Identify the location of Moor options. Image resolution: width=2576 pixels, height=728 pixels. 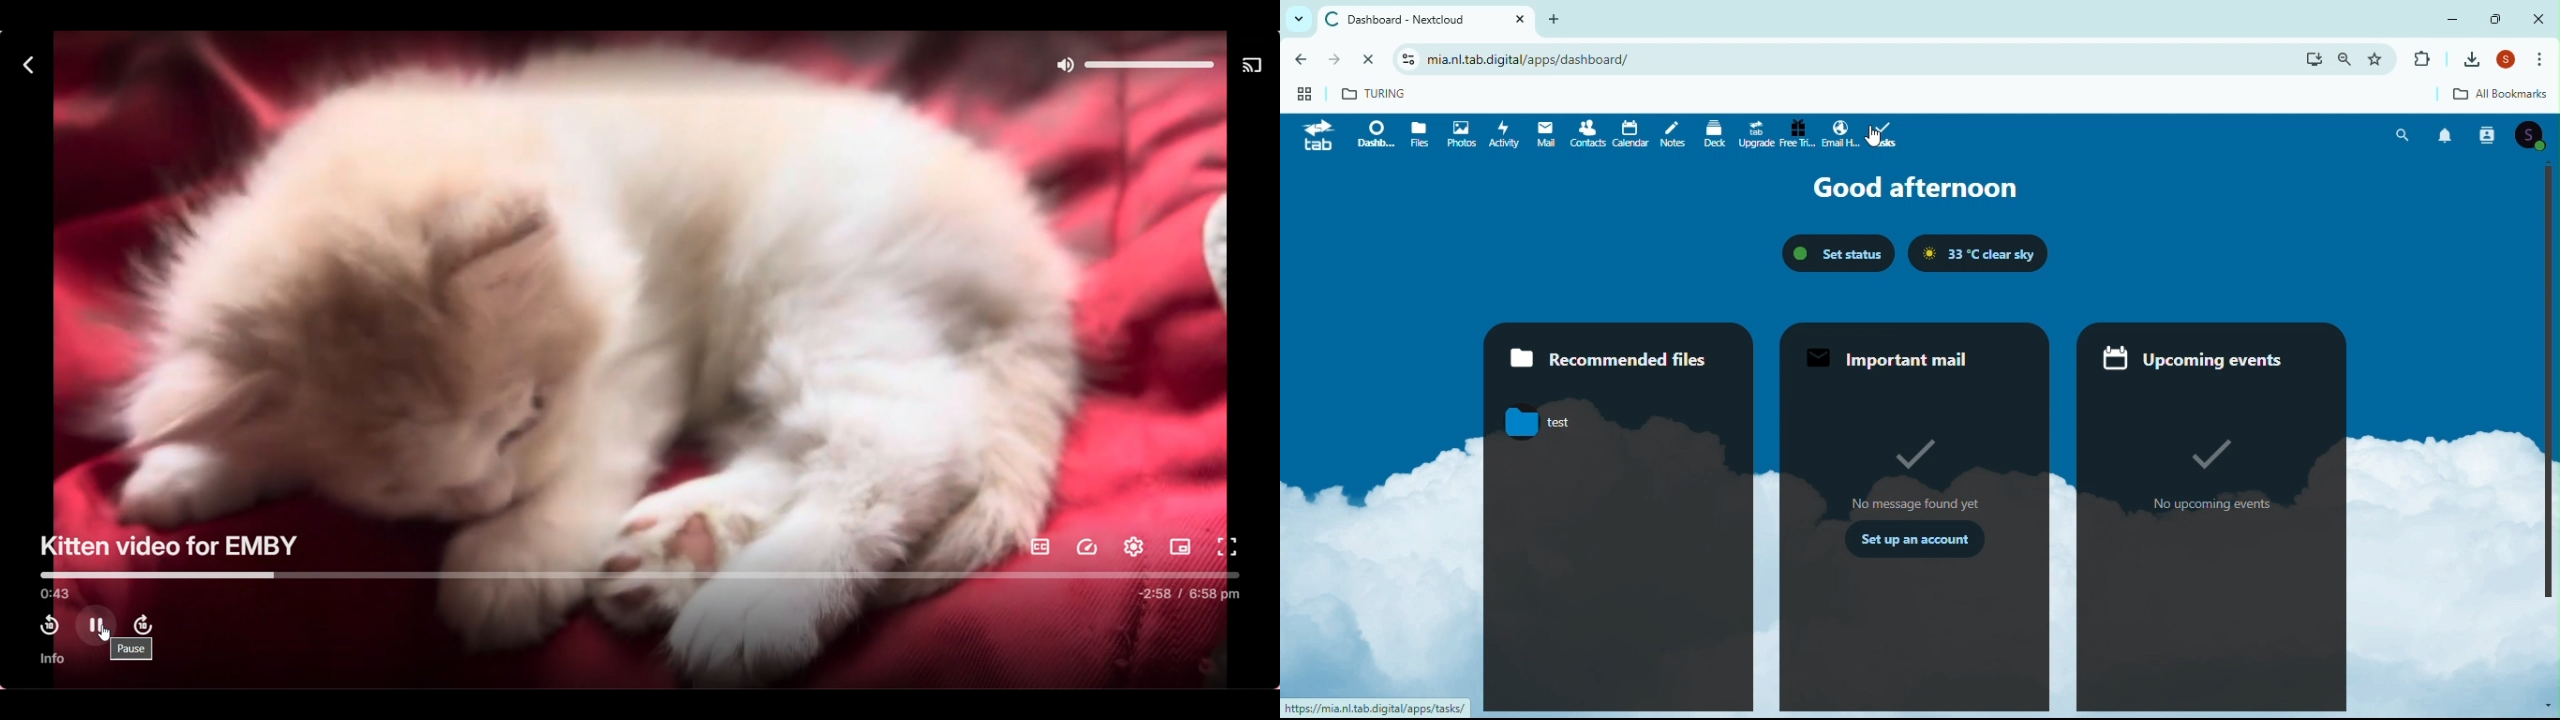
(2545, 60).